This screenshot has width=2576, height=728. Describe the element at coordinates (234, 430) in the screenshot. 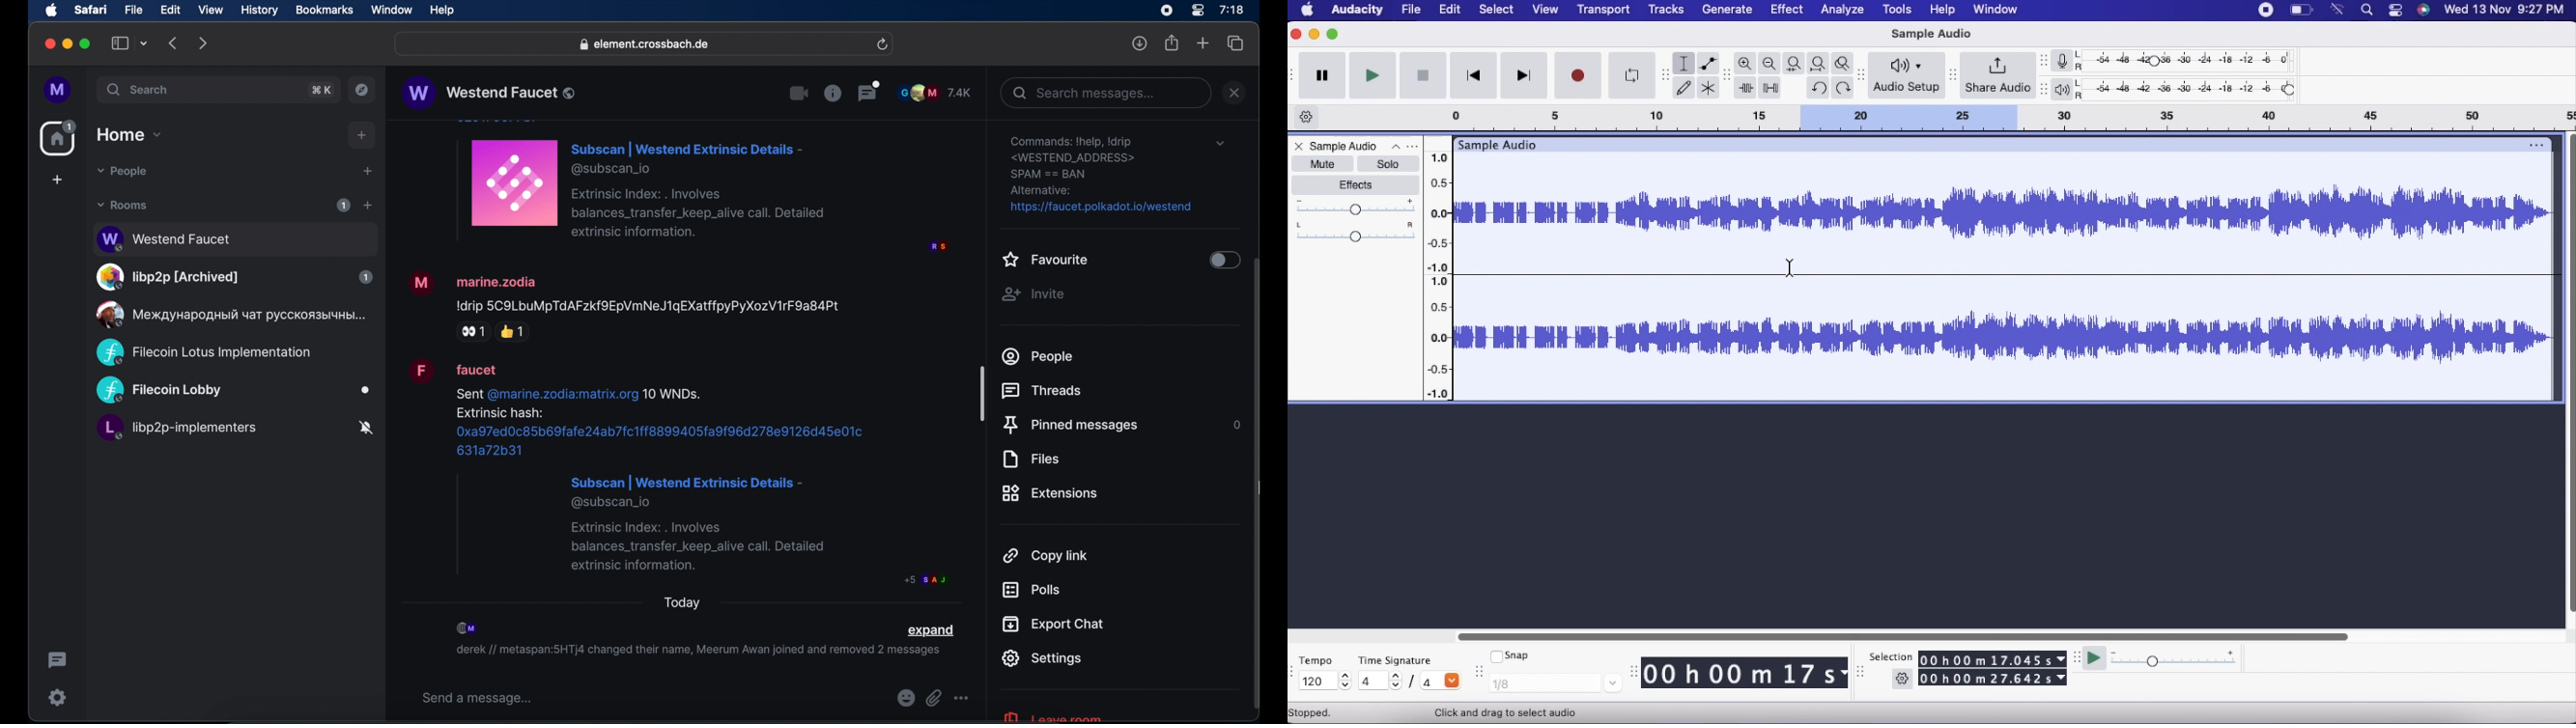

I see `public room` at that location.